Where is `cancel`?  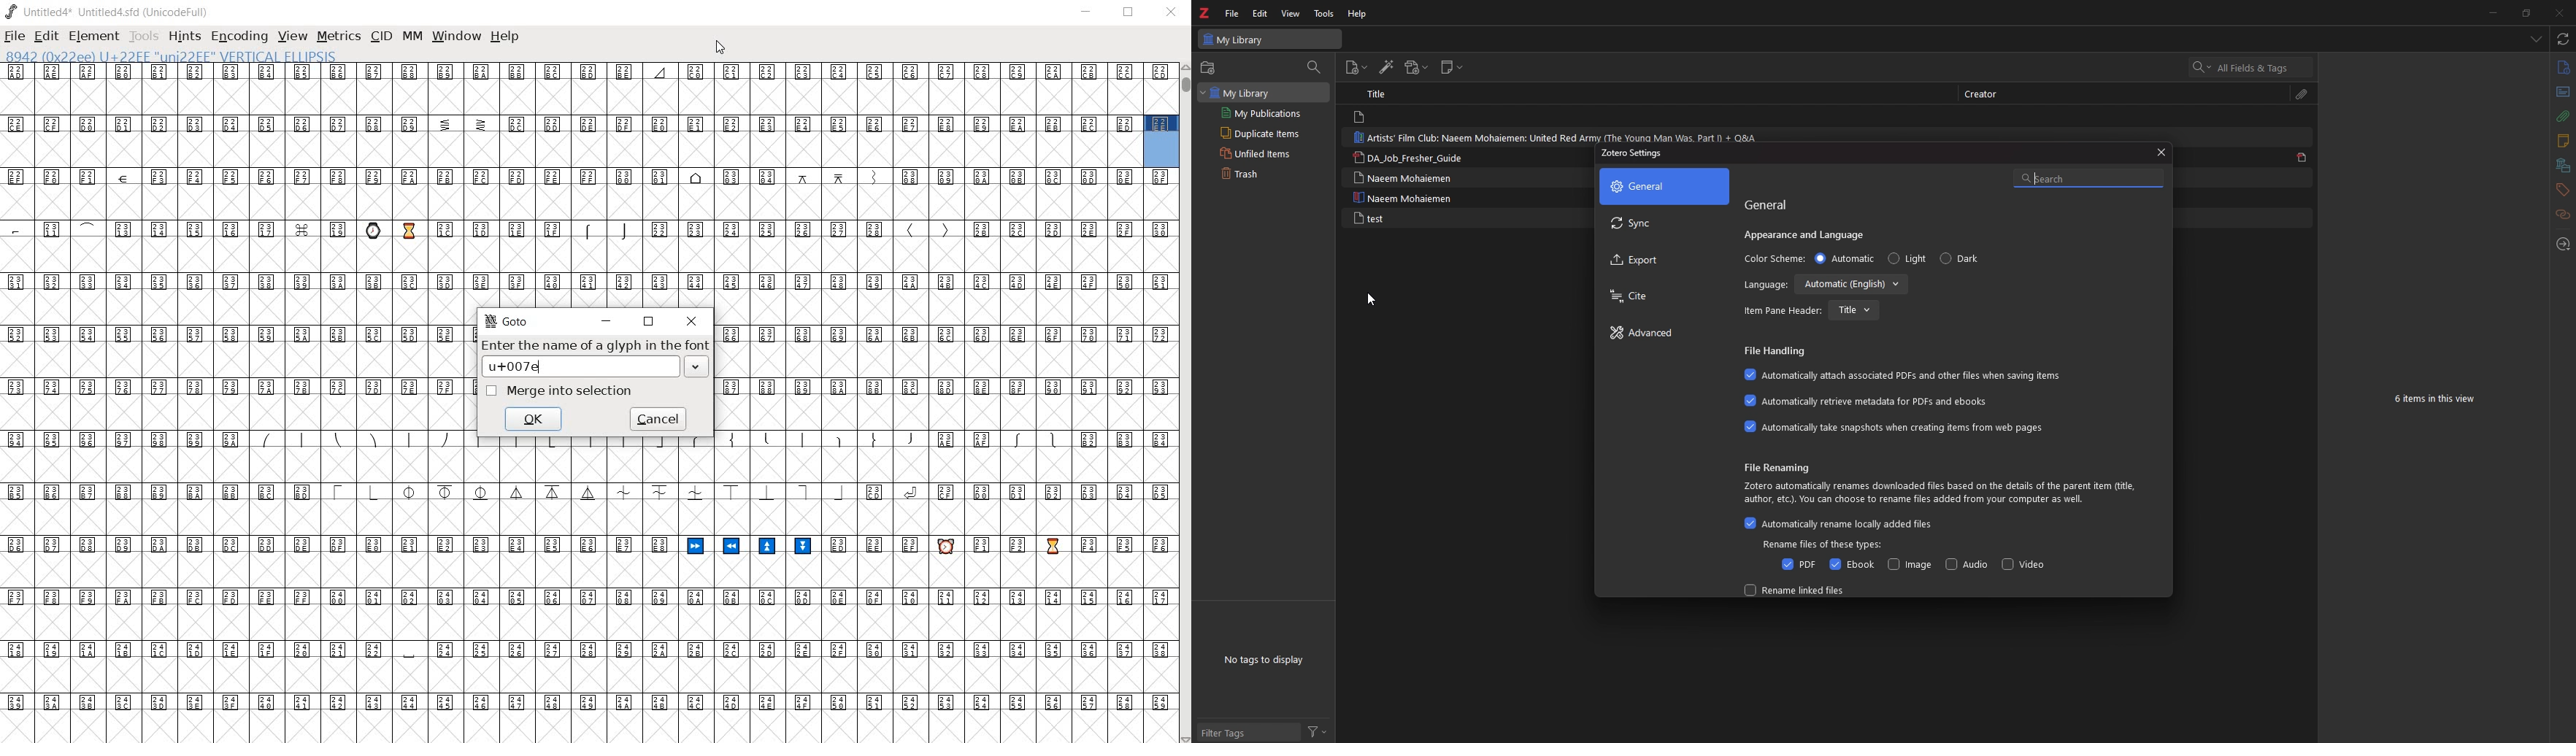
cancel is located at coordinates (658, 419).